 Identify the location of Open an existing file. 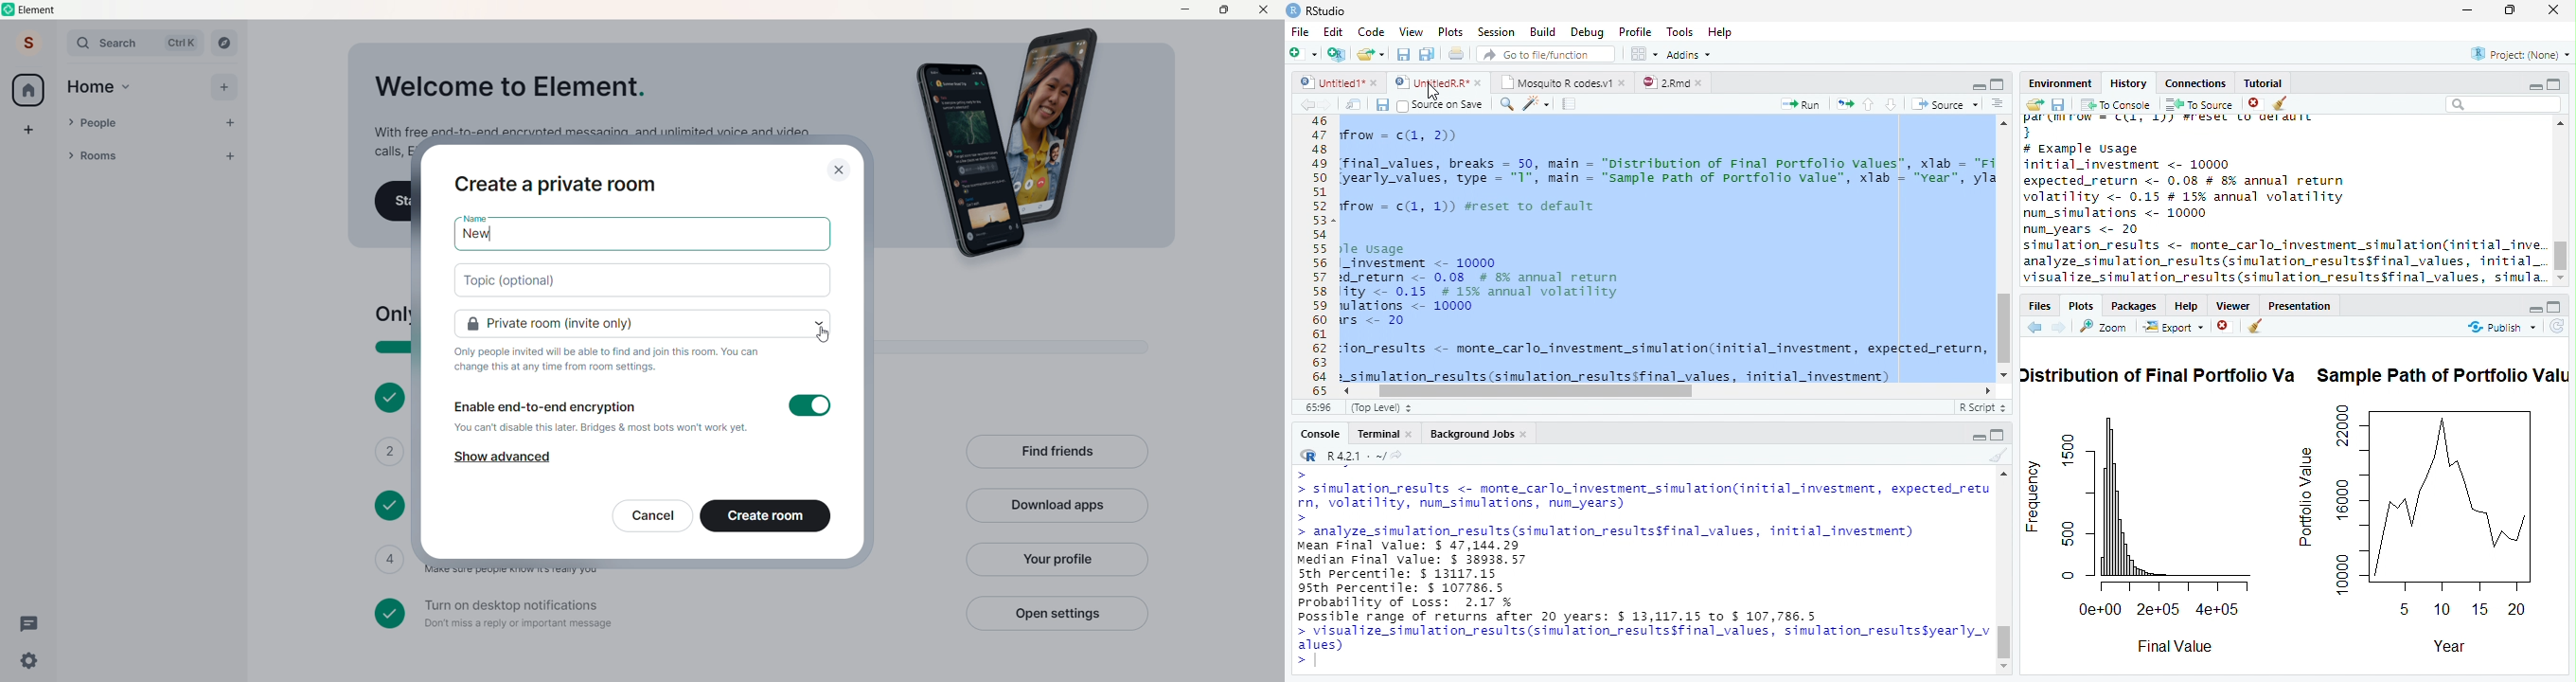
(1371, 53).